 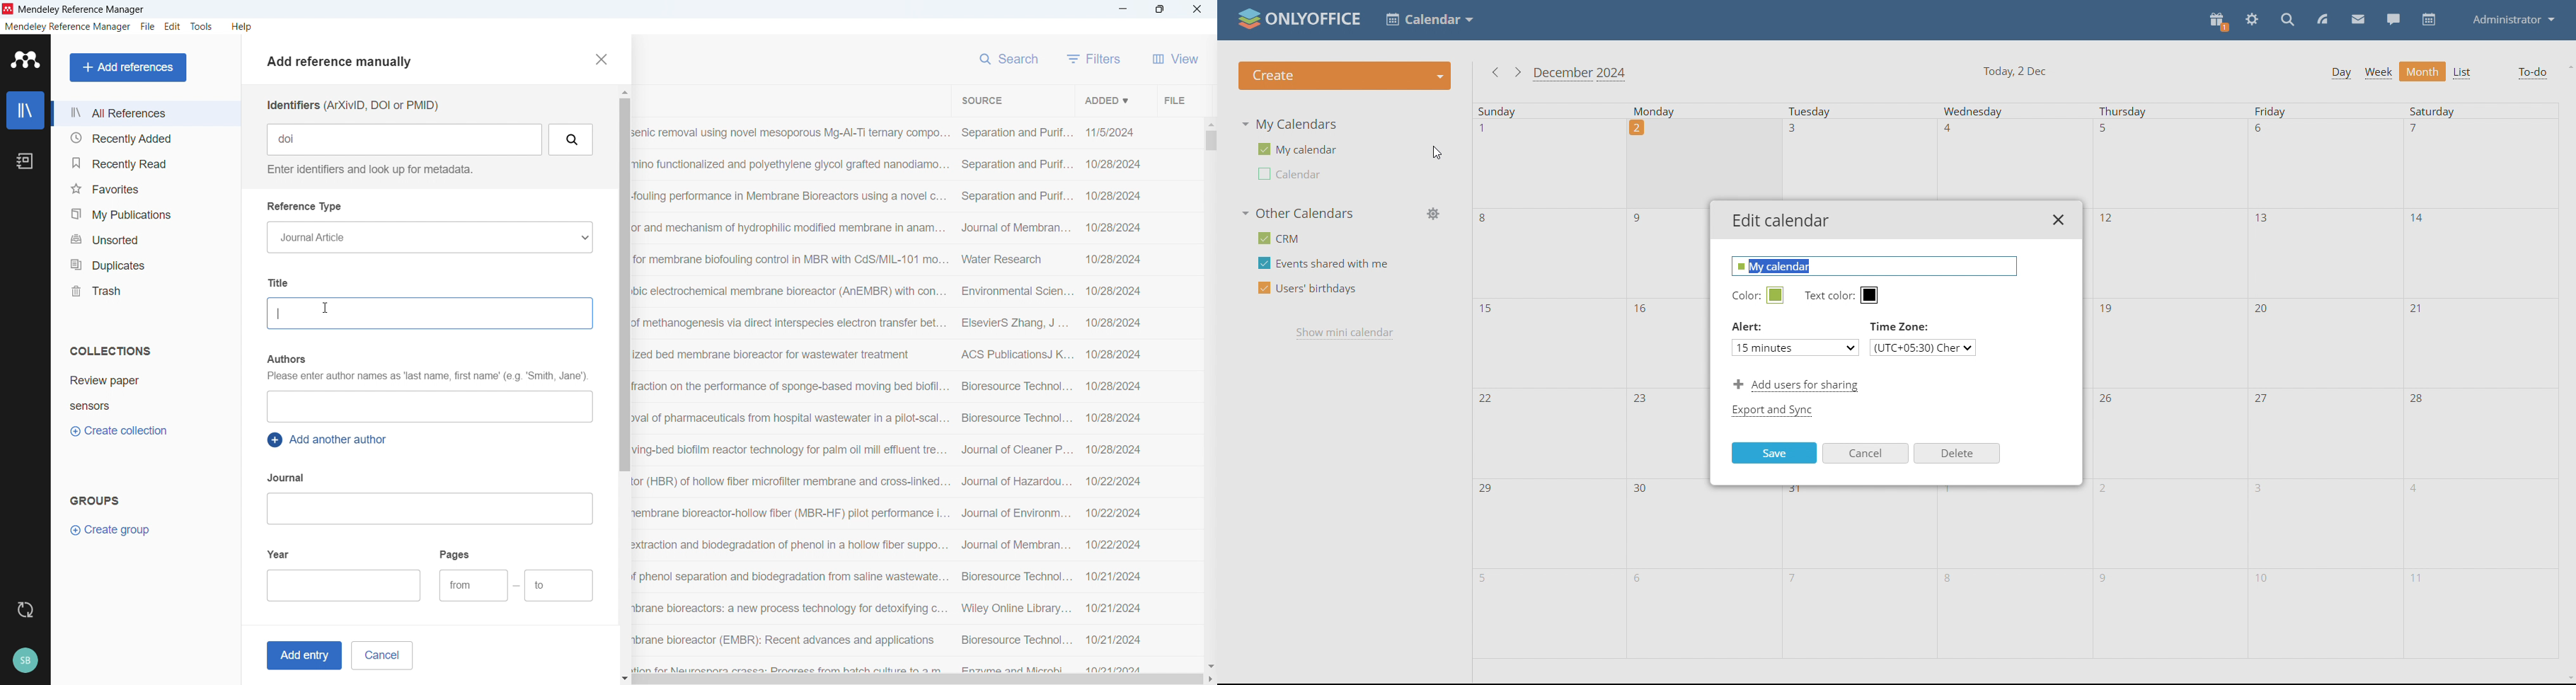 What do you see at coordinates (82, 10) in the screenshot?
I see `title` at bounding box center [82, 10].